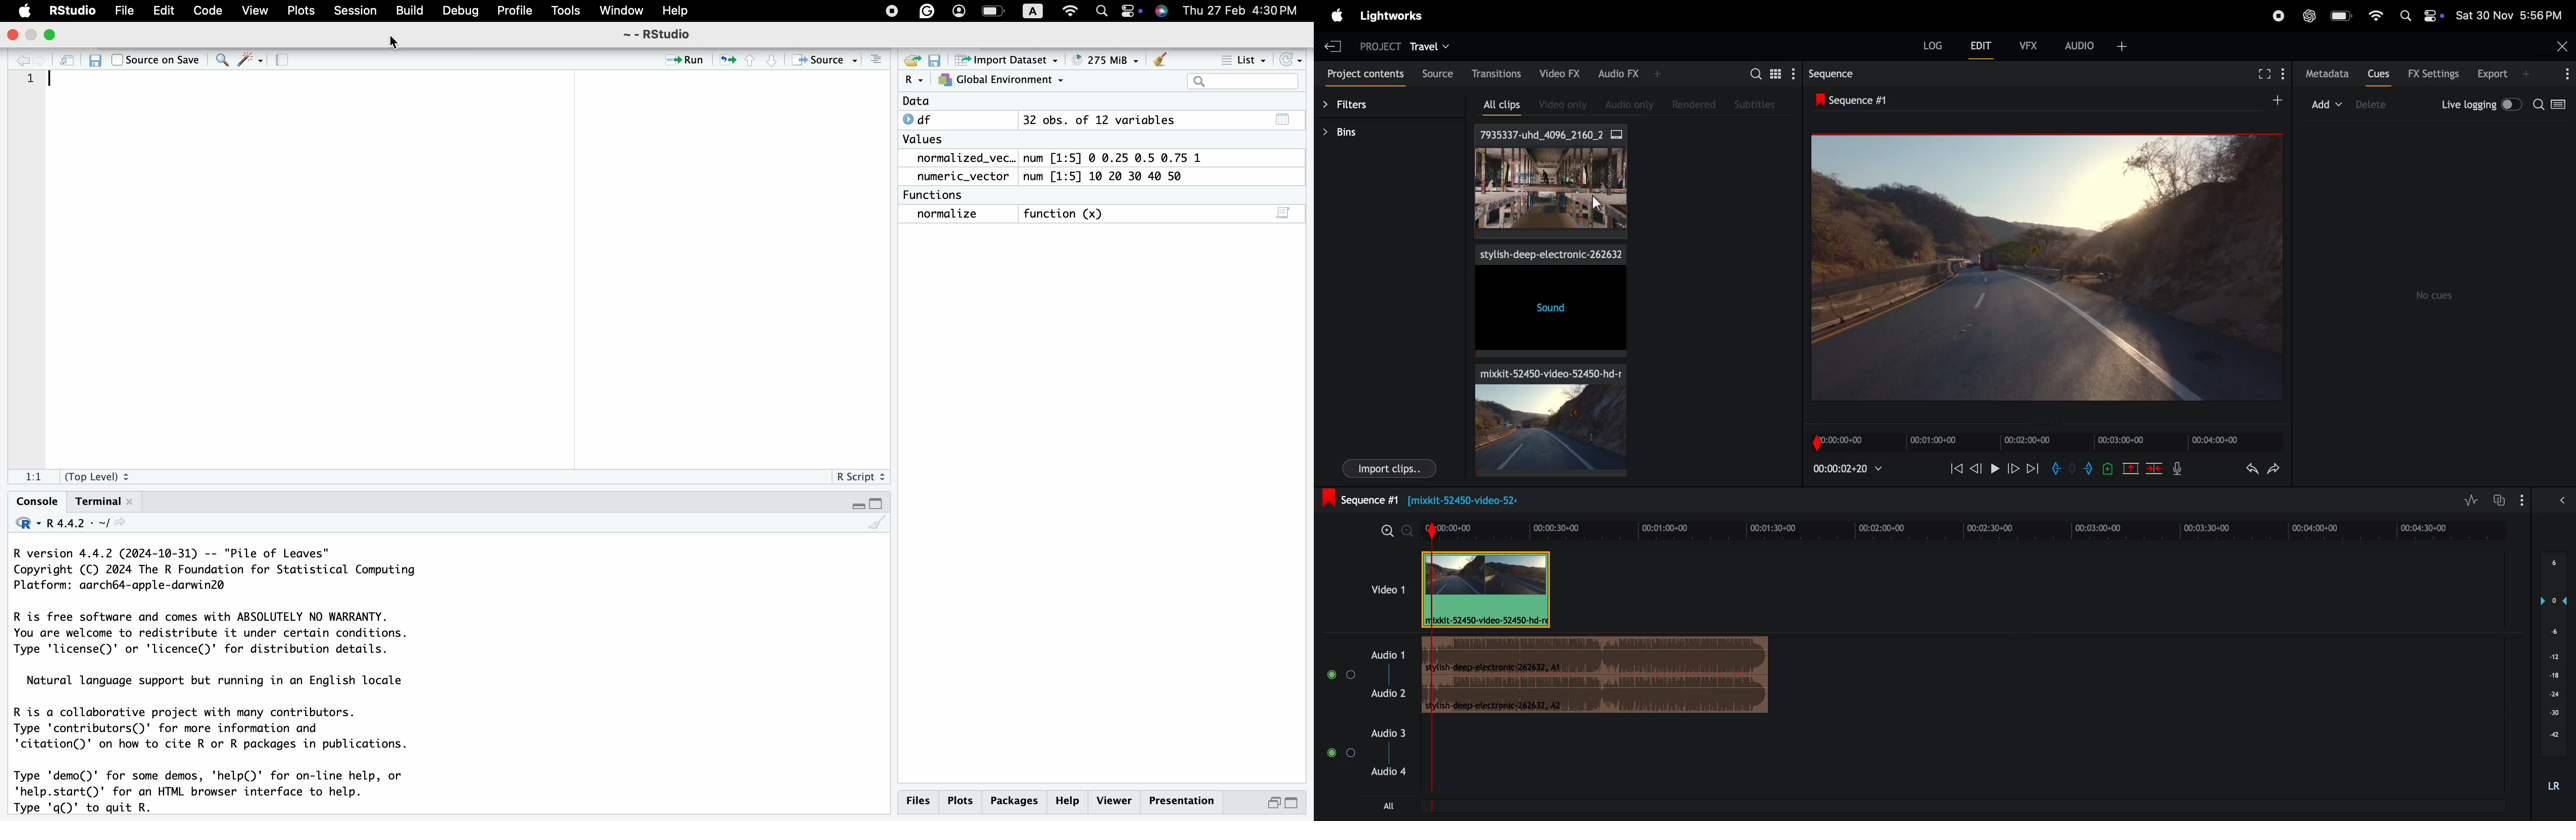  Describe the element at coordinates (1551, 183) in the screenshot. I see `video clips` at that location.